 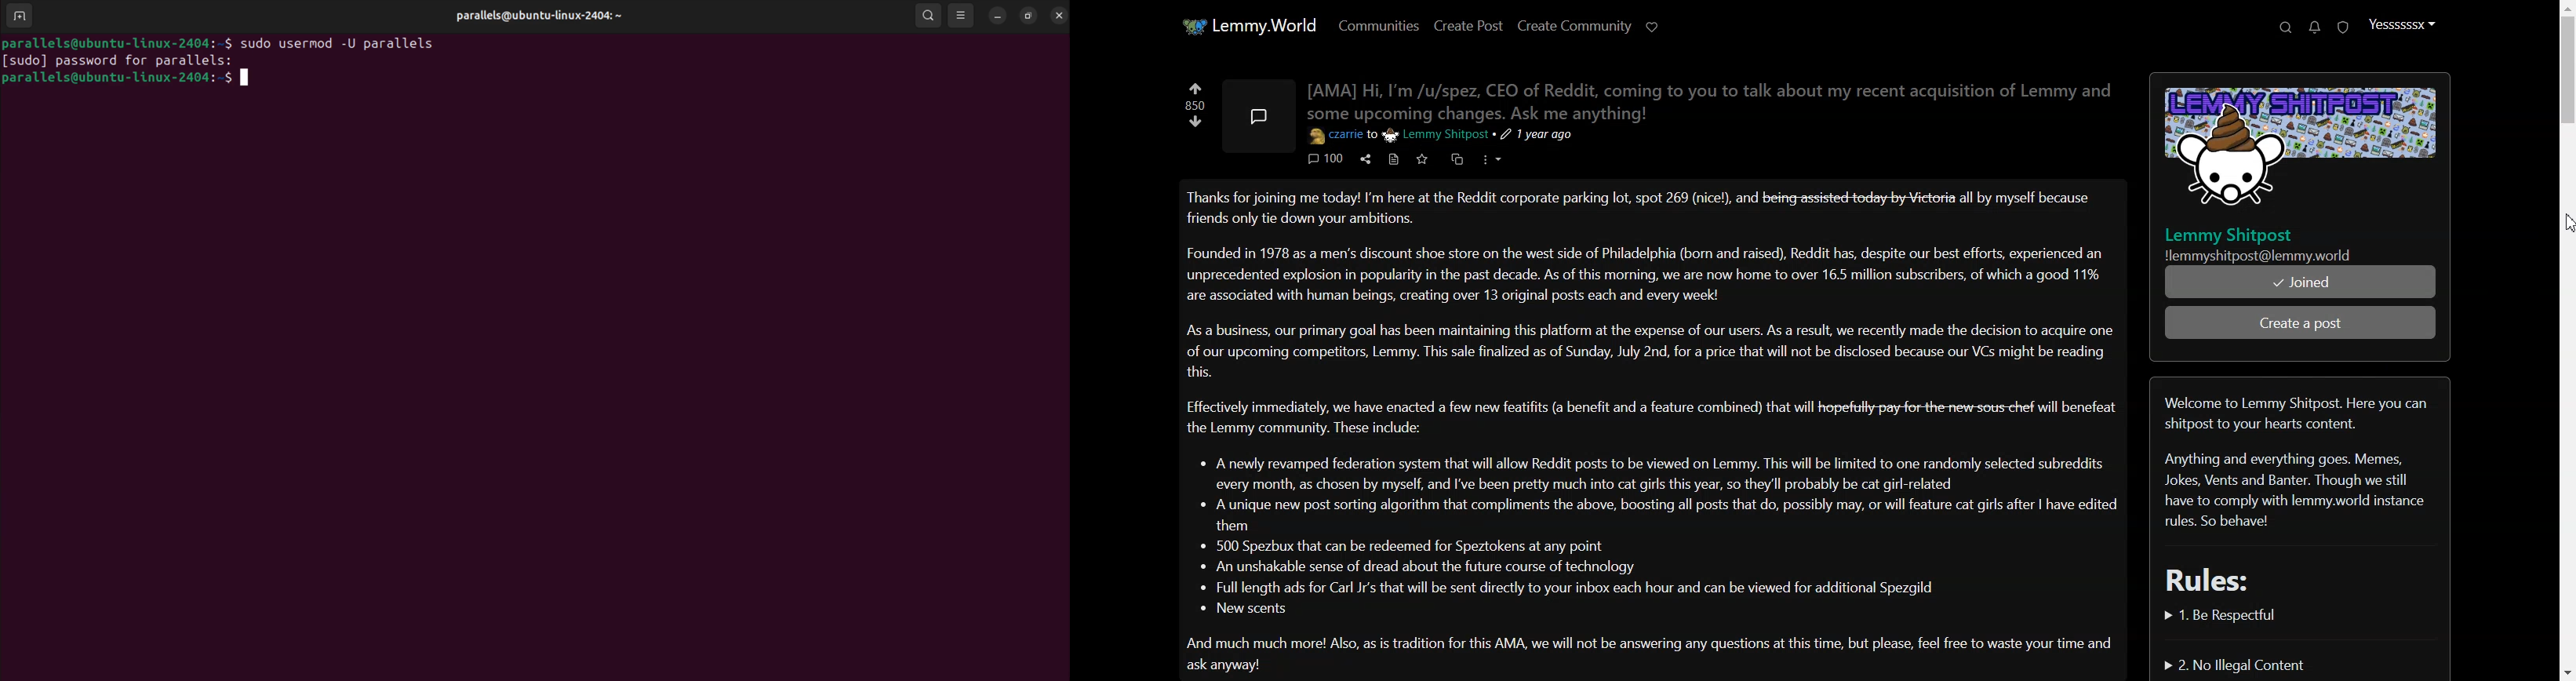 I want to click on Upvote, so click(x=1195, y=89).